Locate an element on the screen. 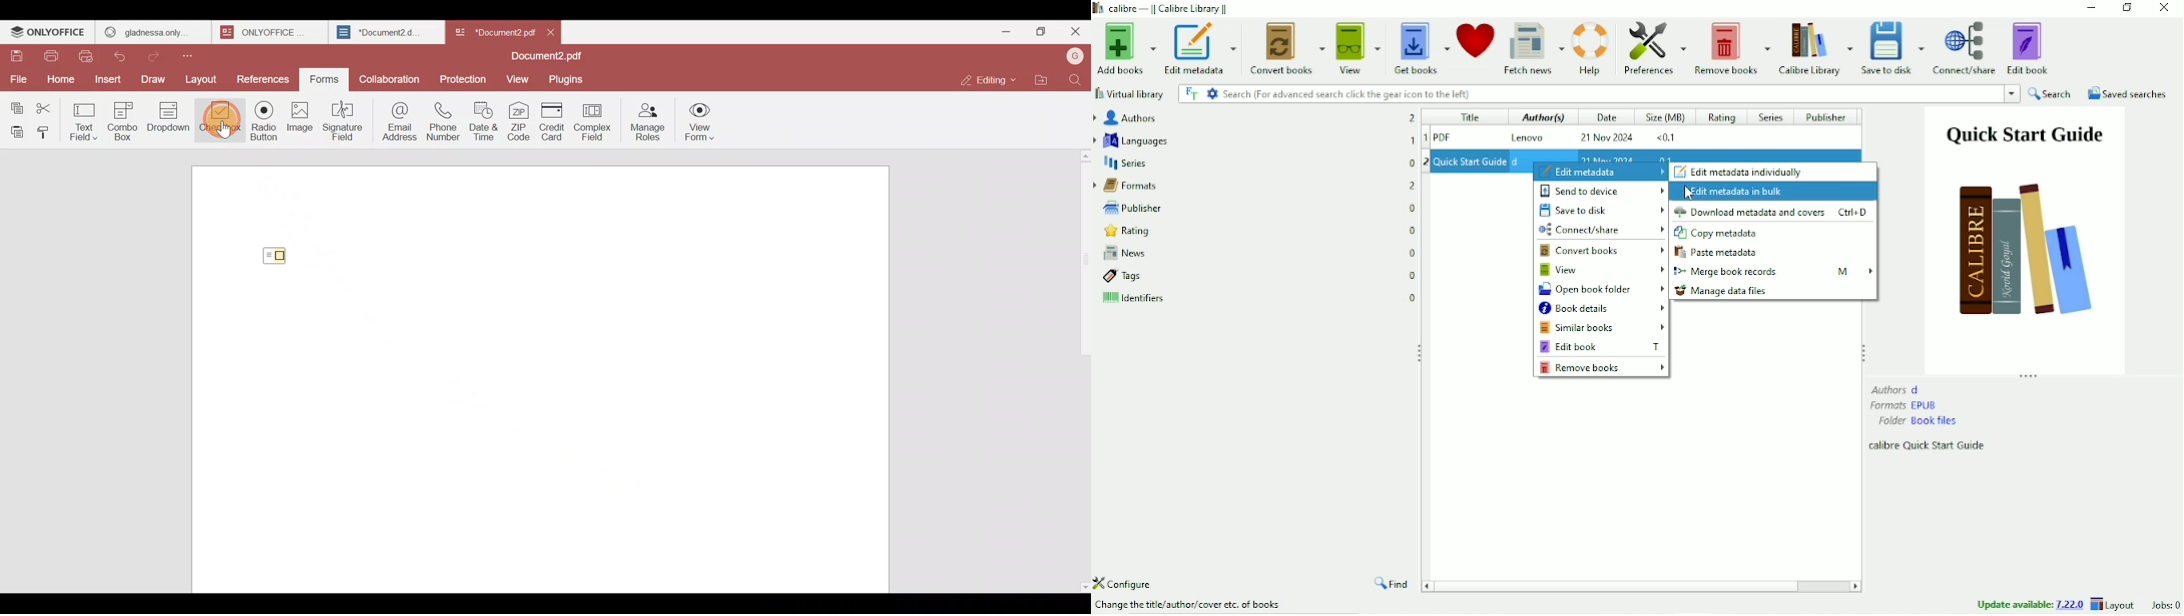 The height and width of the screenshot is (616, 2184). onlyoffice is located at coordinates (266, 32).